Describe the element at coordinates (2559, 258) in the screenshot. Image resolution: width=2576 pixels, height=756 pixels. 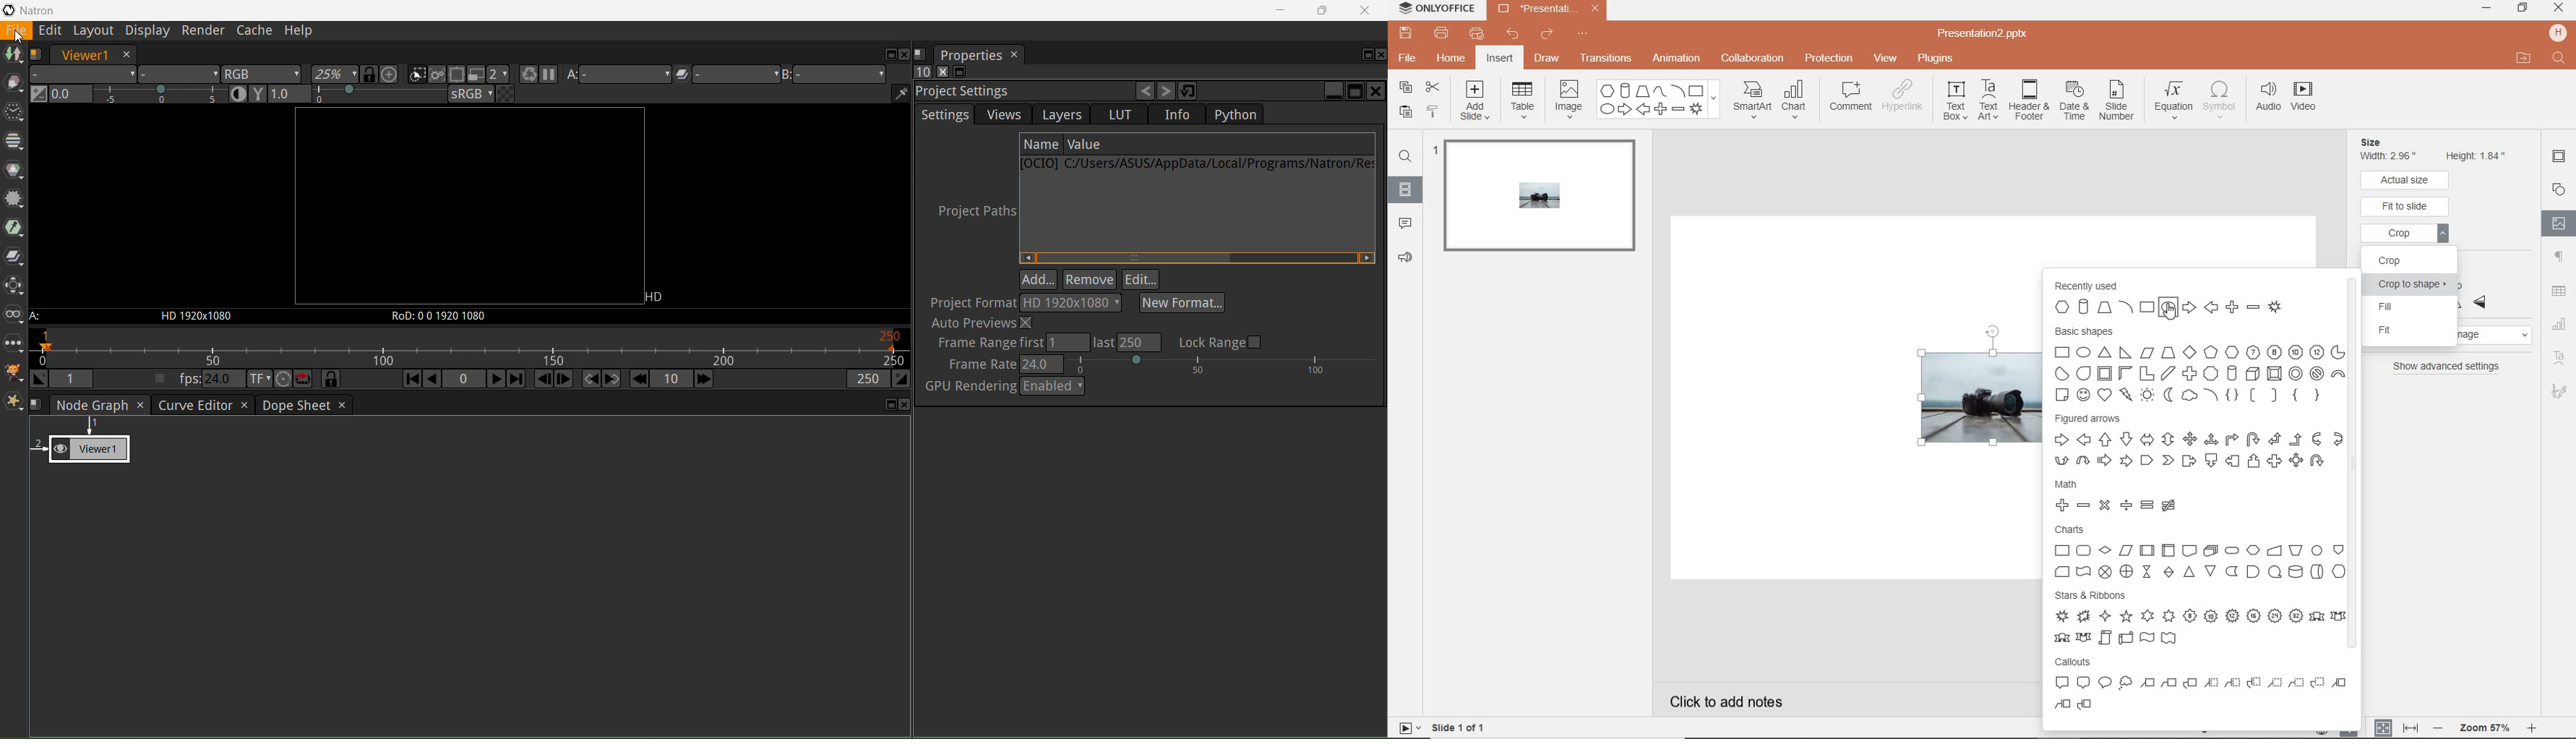
I see `paragraph settings` at that location.